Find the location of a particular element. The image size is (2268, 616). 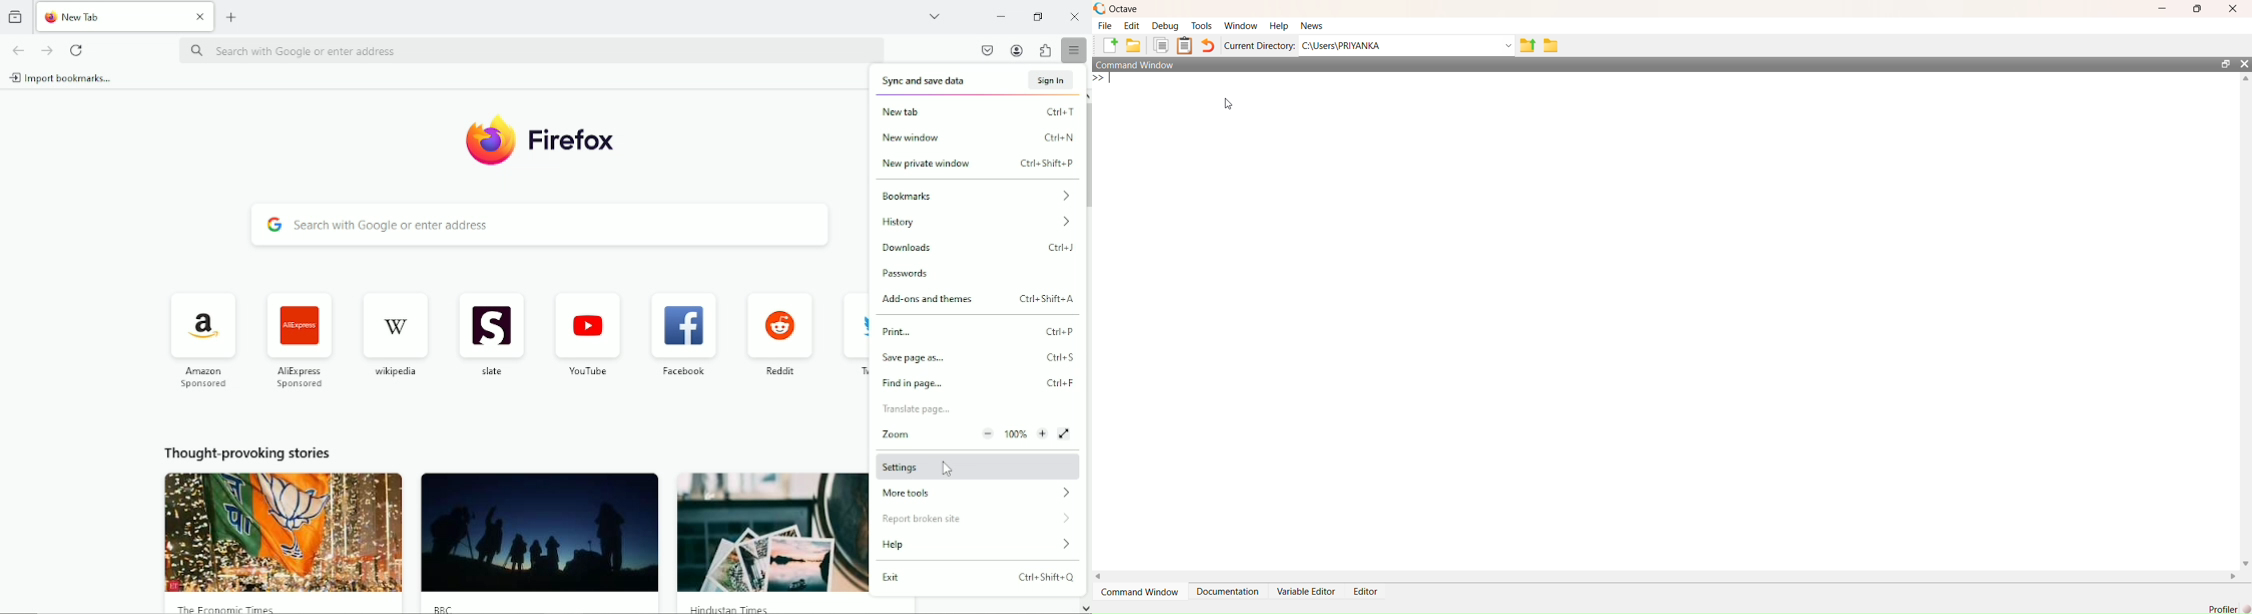

News is located at coordinates (1311, 25).